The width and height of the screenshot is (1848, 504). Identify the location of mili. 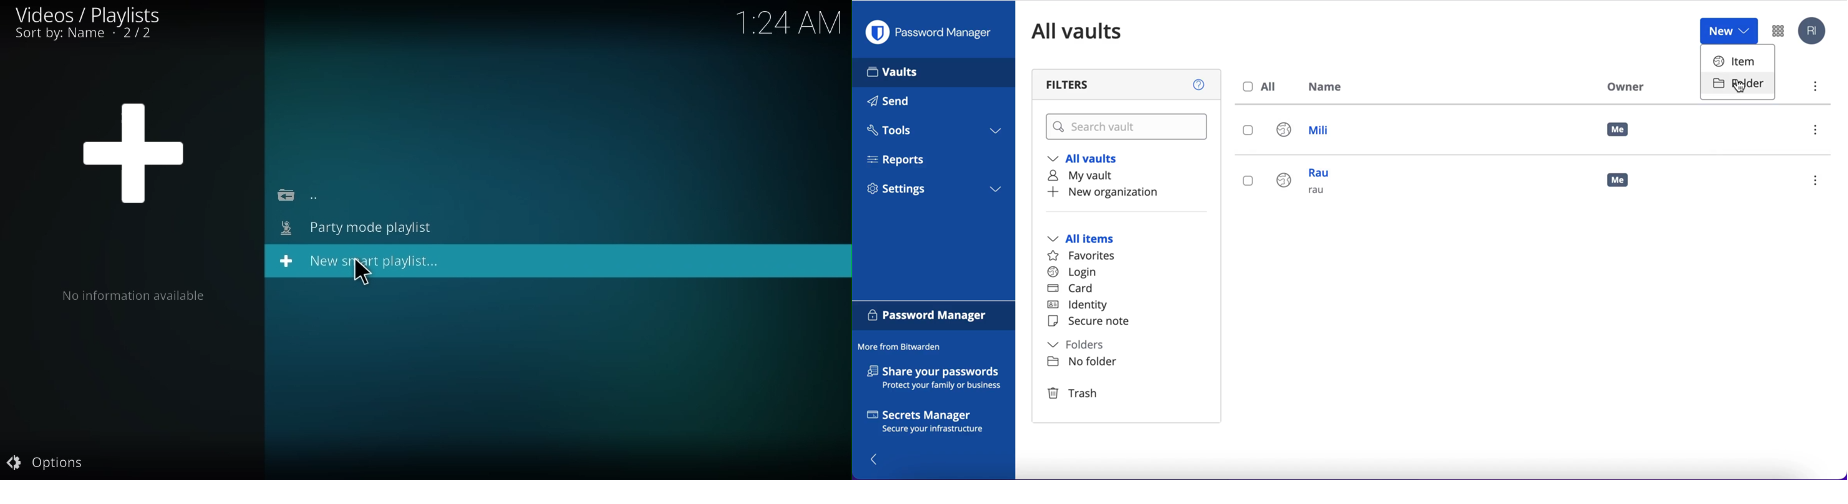
(1311, 132).